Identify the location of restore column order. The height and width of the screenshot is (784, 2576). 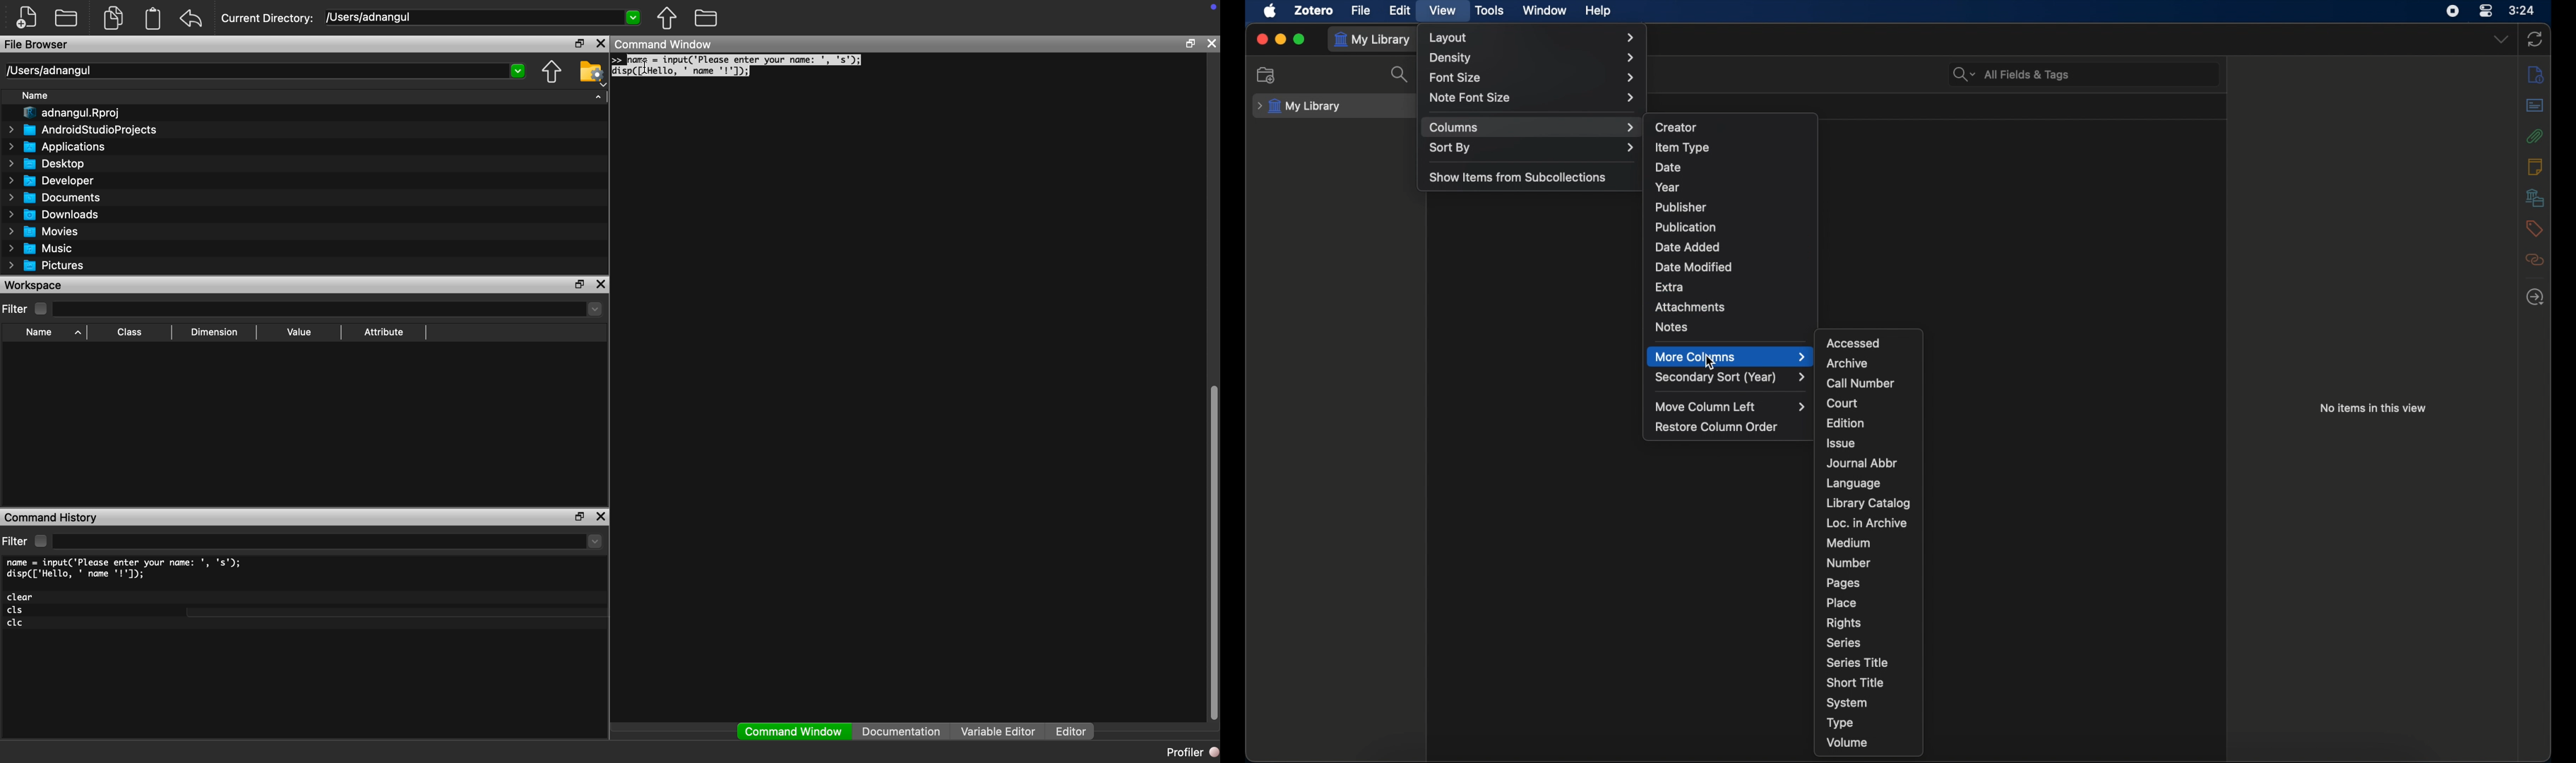
(1717, 427).